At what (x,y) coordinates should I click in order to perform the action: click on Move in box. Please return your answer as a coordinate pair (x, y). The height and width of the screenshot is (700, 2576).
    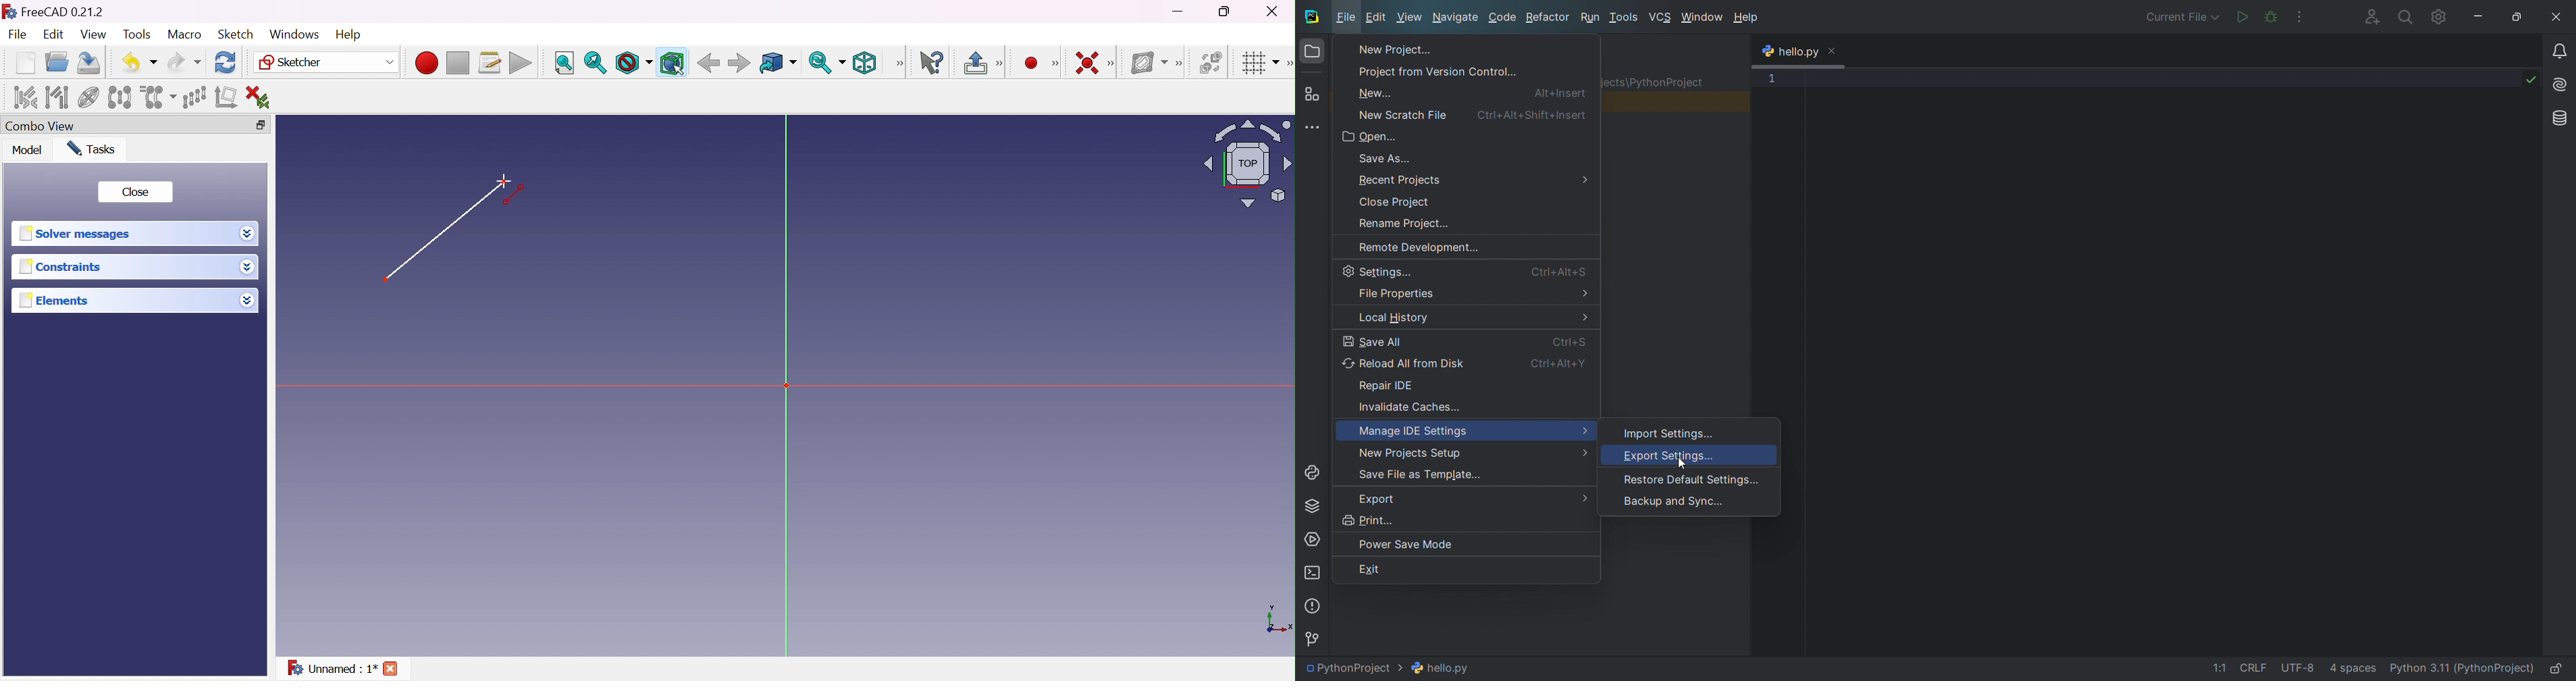
    Looking at the image, I should click on (777, 64).